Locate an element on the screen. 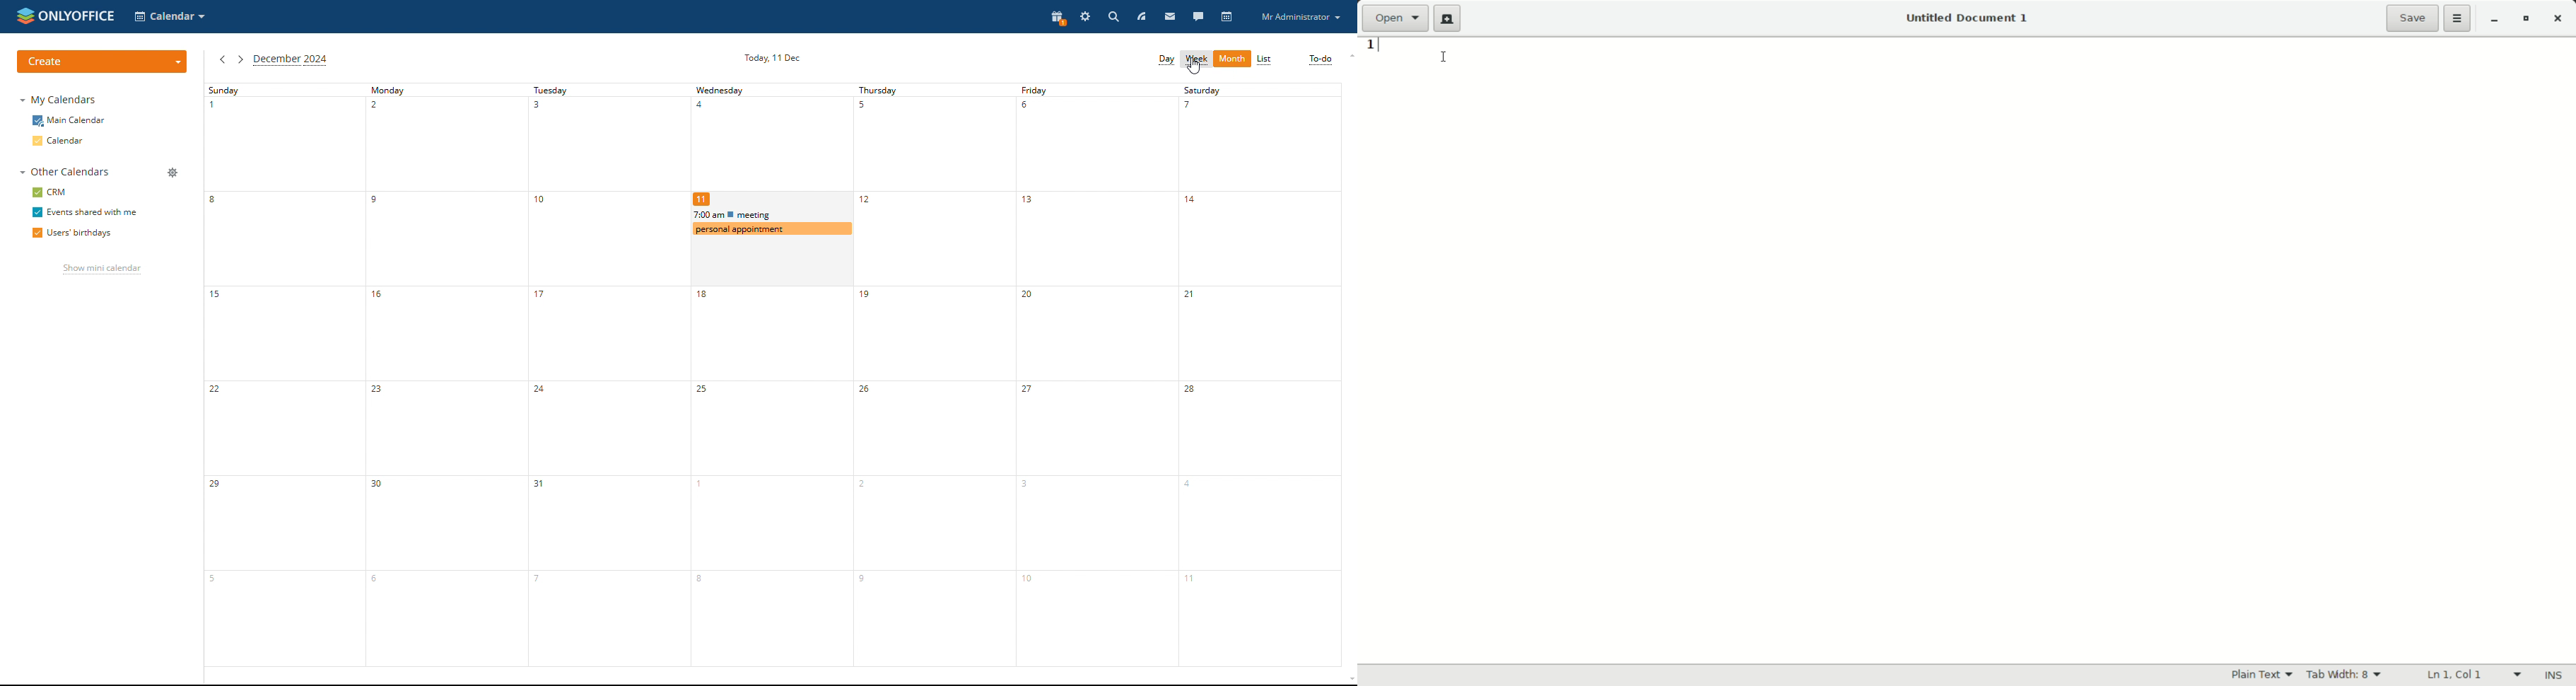 Image resolution: width=2576 pixels, height=700 pixels. logo is located at coordinates (66, 16).